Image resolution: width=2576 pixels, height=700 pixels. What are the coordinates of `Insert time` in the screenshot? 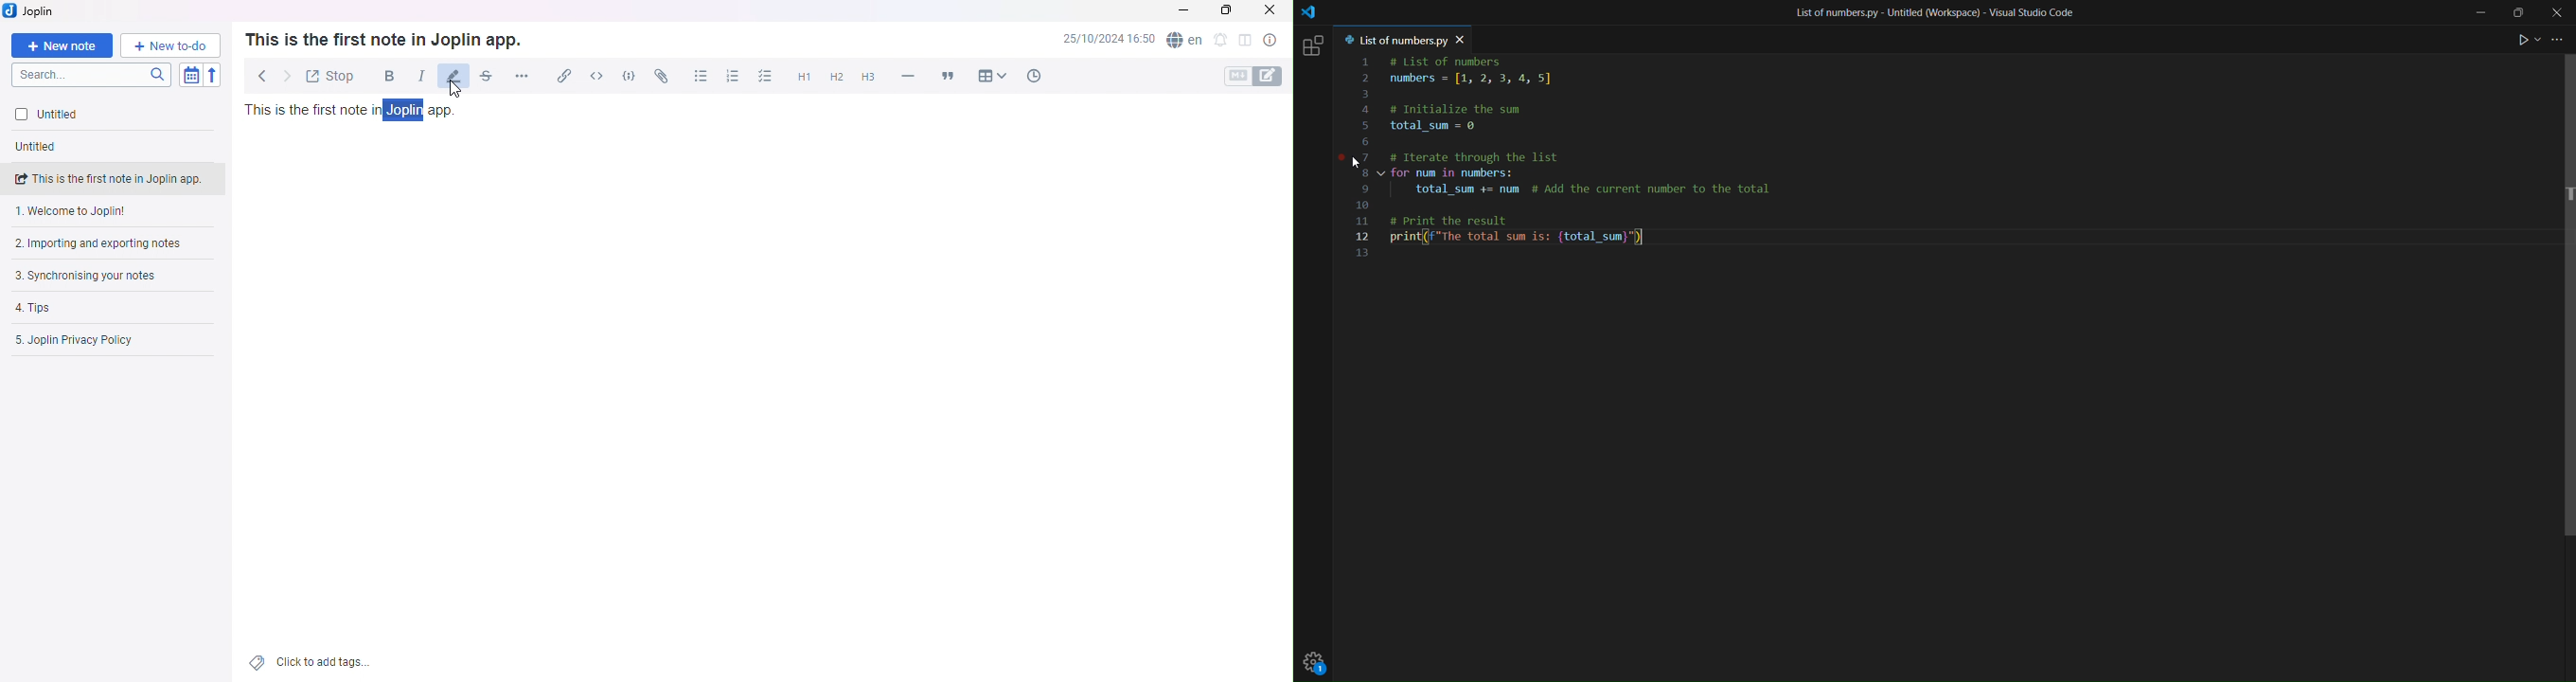 It's located at (1030, 75).